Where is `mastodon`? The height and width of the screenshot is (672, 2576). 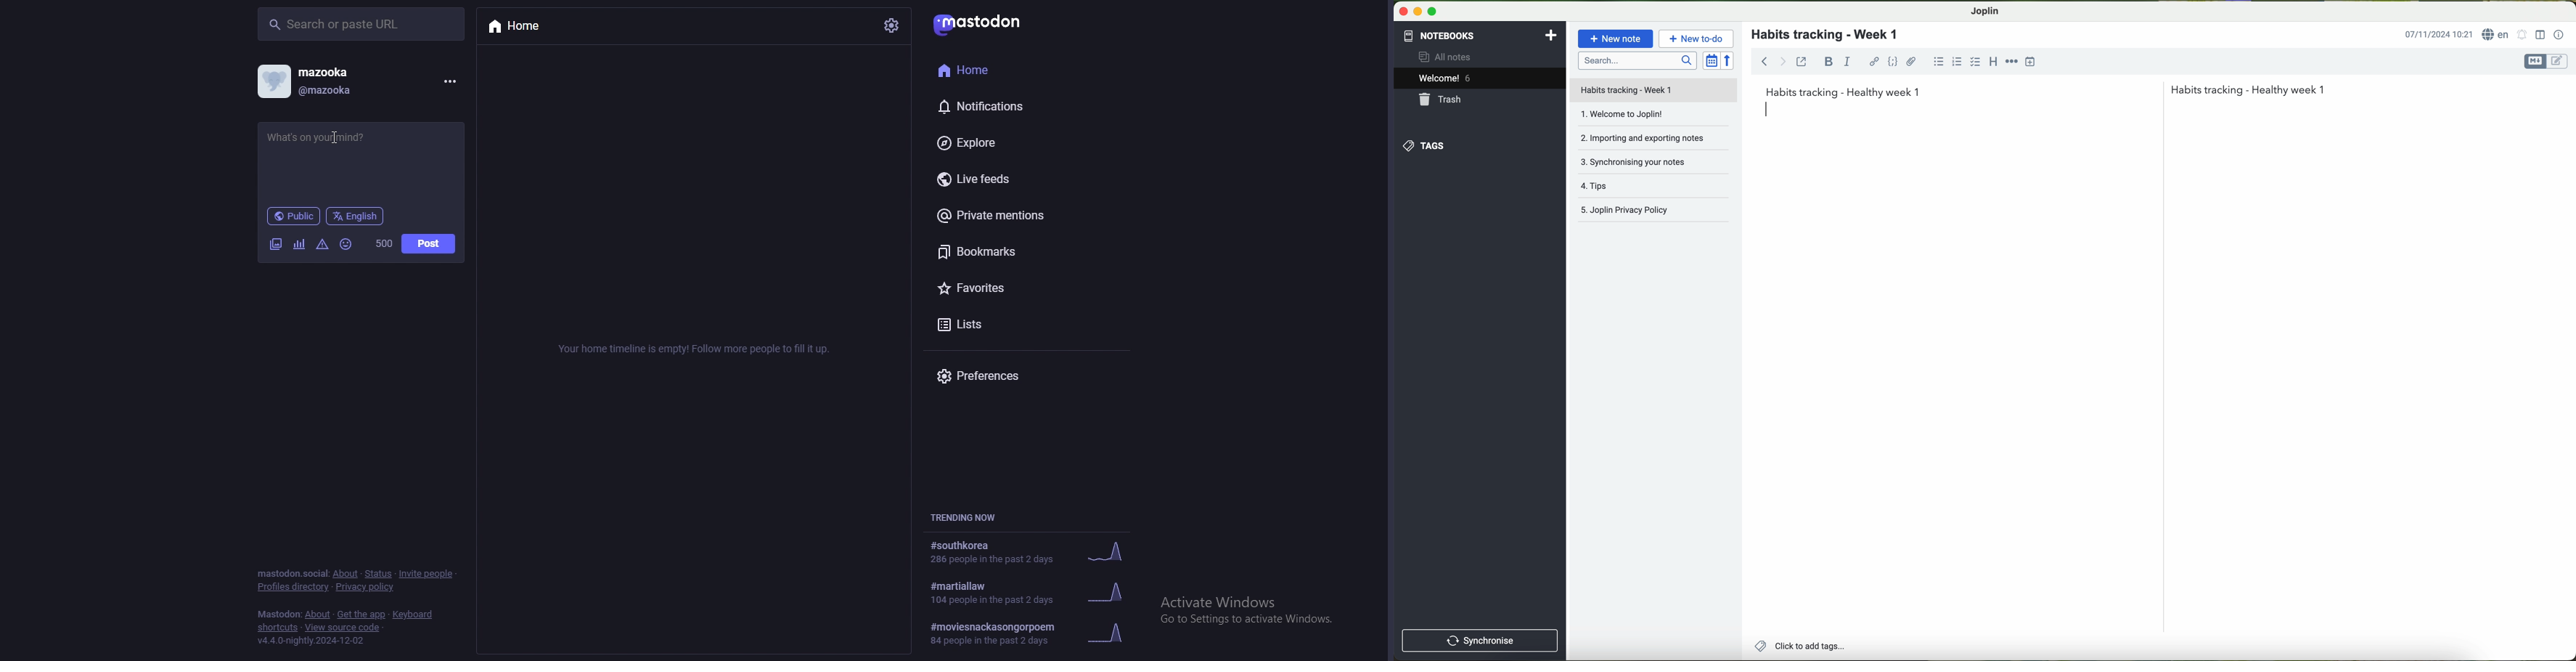 mastodon is located at coordinates (277, 615).